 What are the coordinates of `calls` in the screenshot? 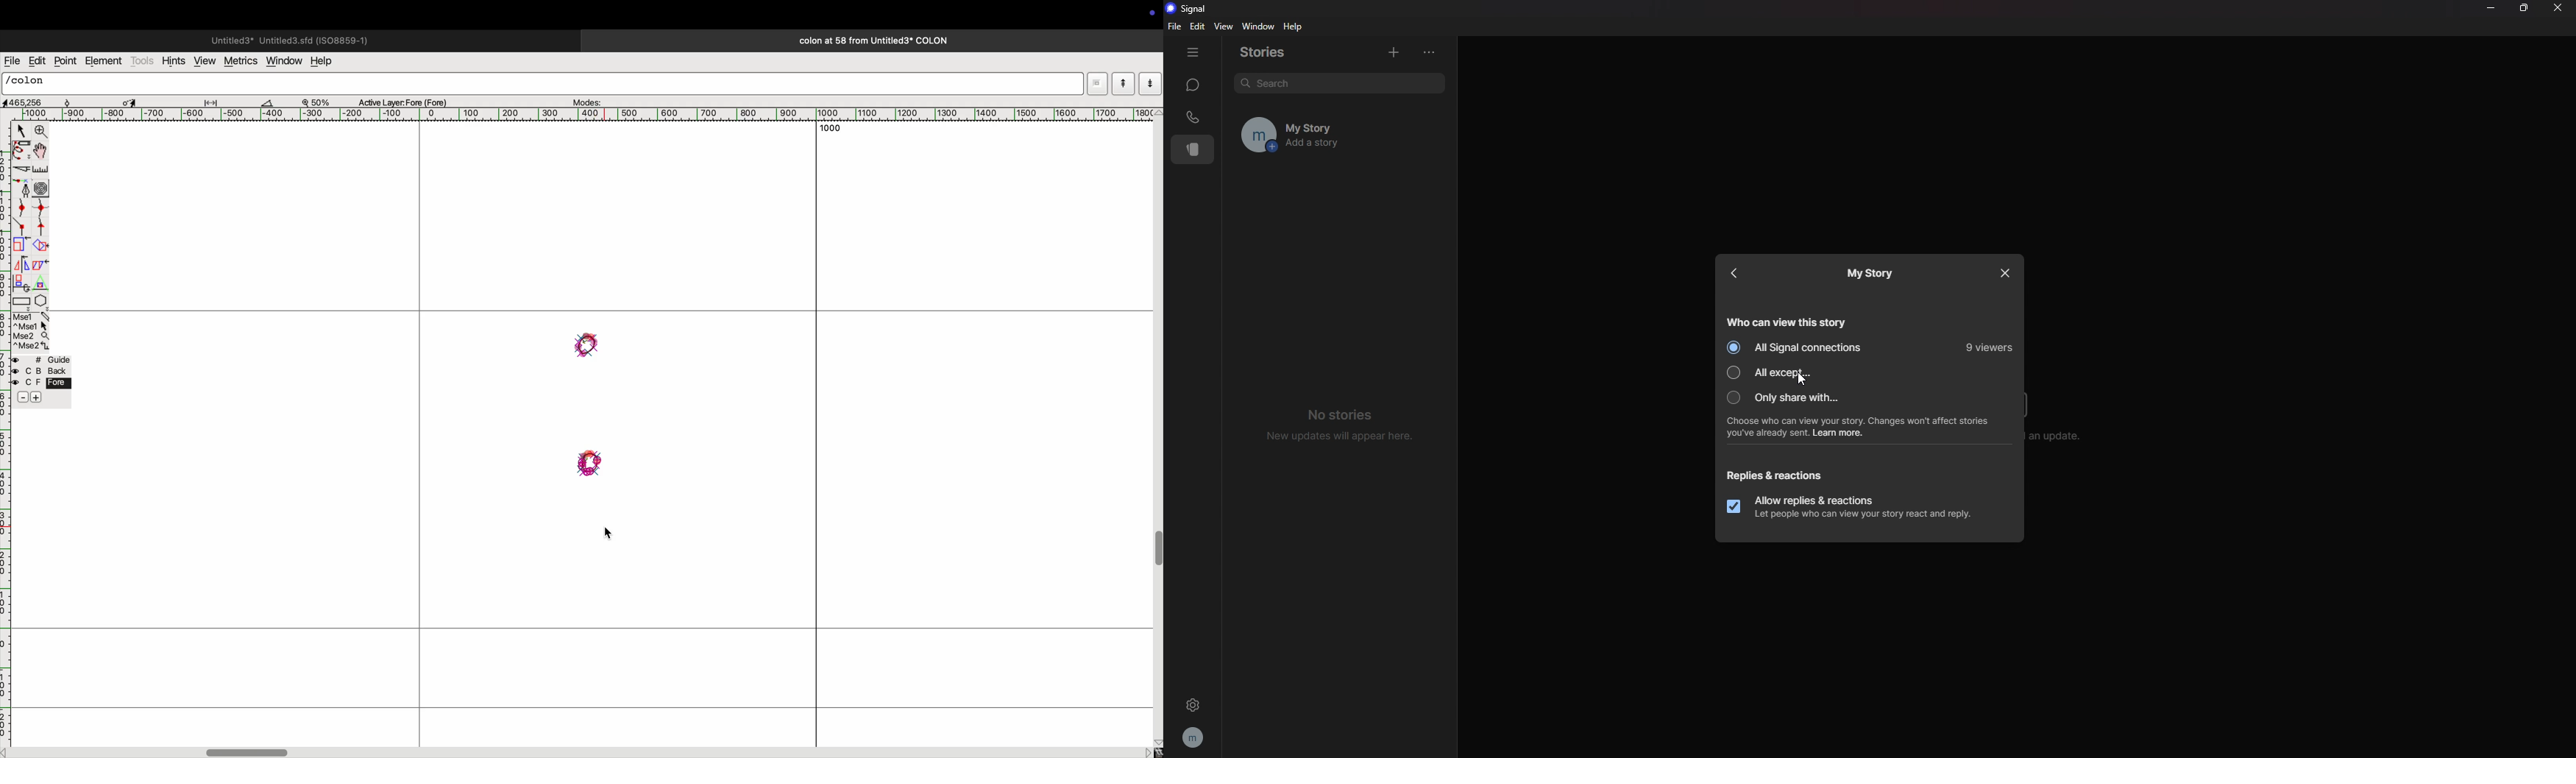 It's located at (1193, 117).